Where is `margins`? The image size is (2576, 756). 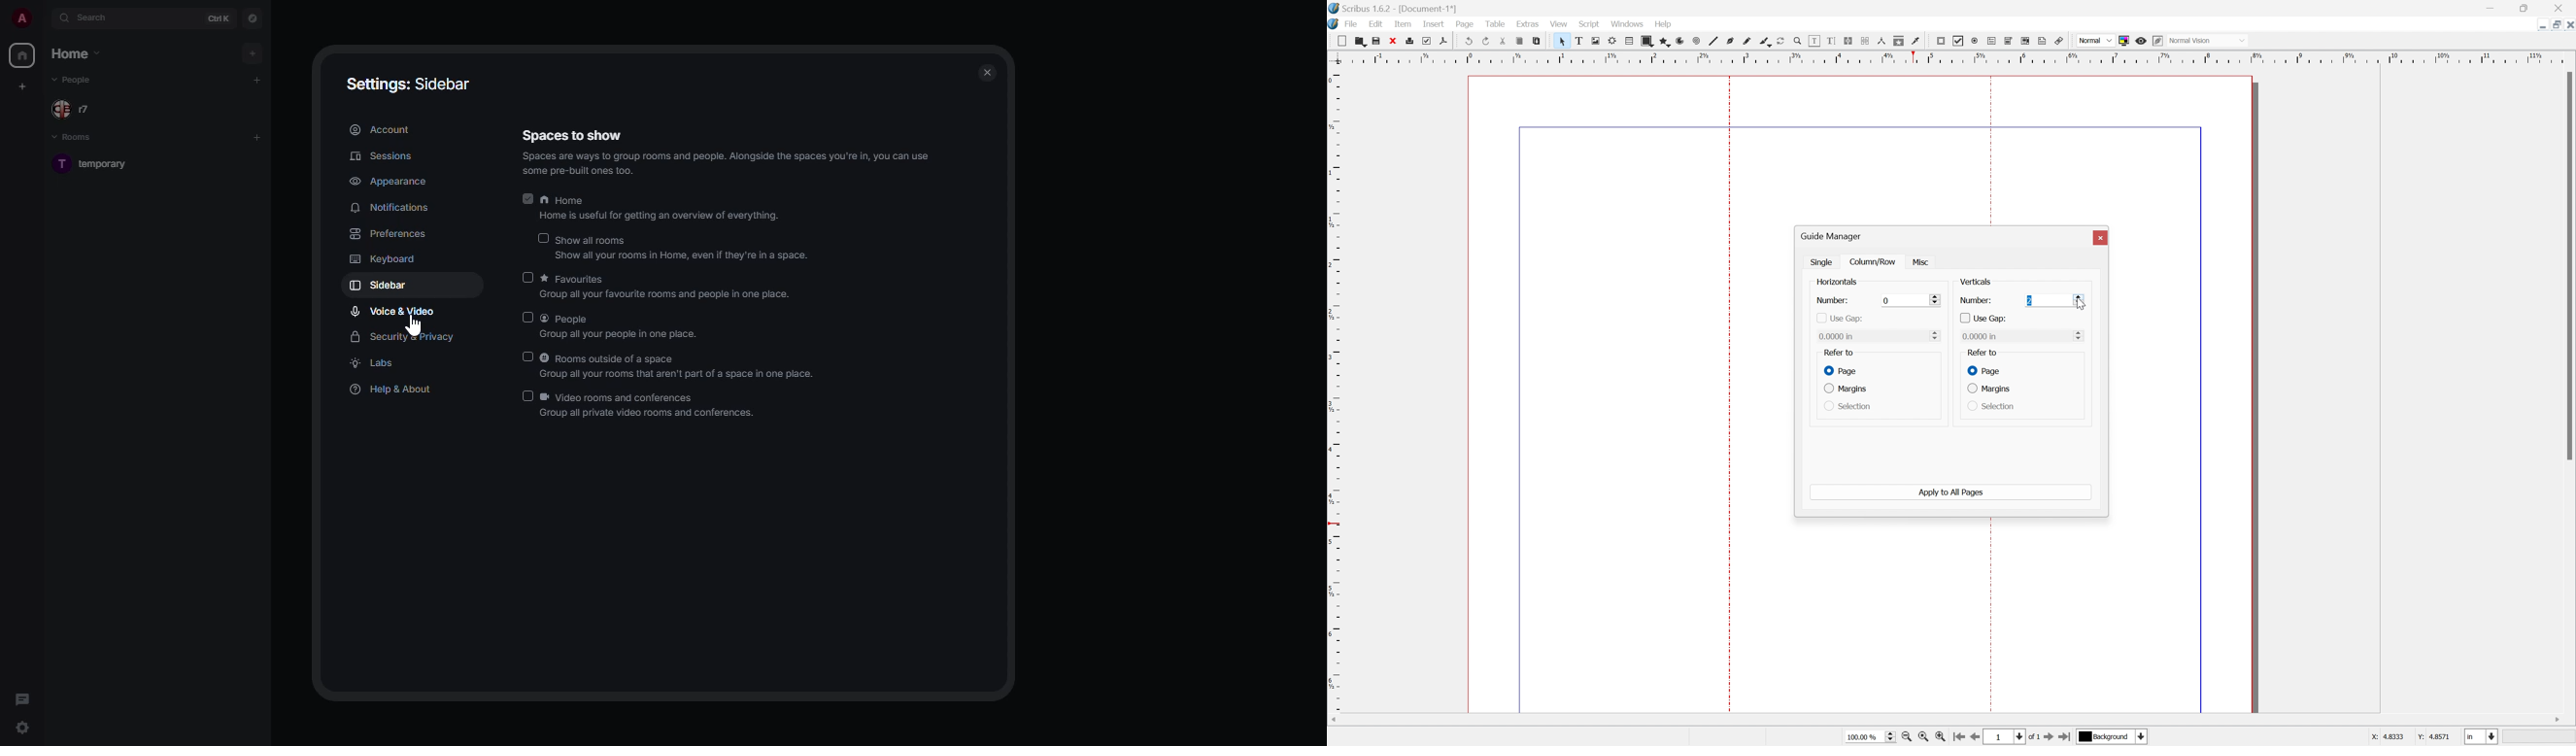
margins is located at coordinates (1989, 388).